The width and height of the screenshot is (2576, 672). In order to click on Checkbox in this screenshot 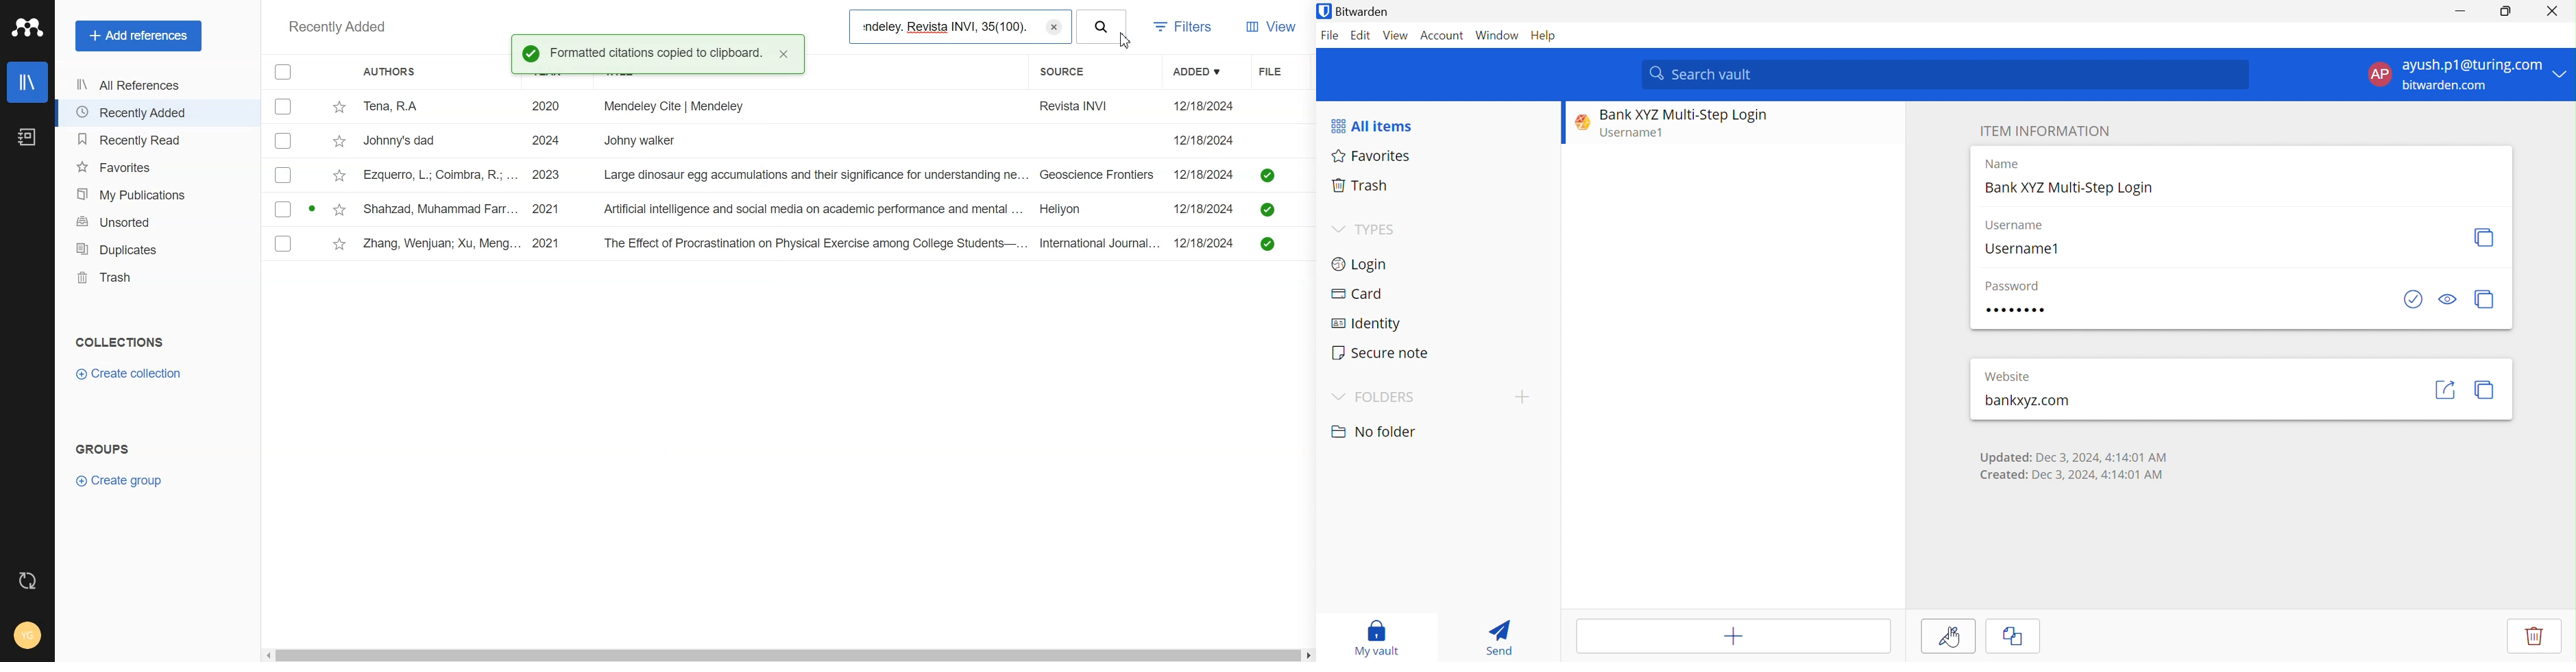, I will do `click(285, 140)`.